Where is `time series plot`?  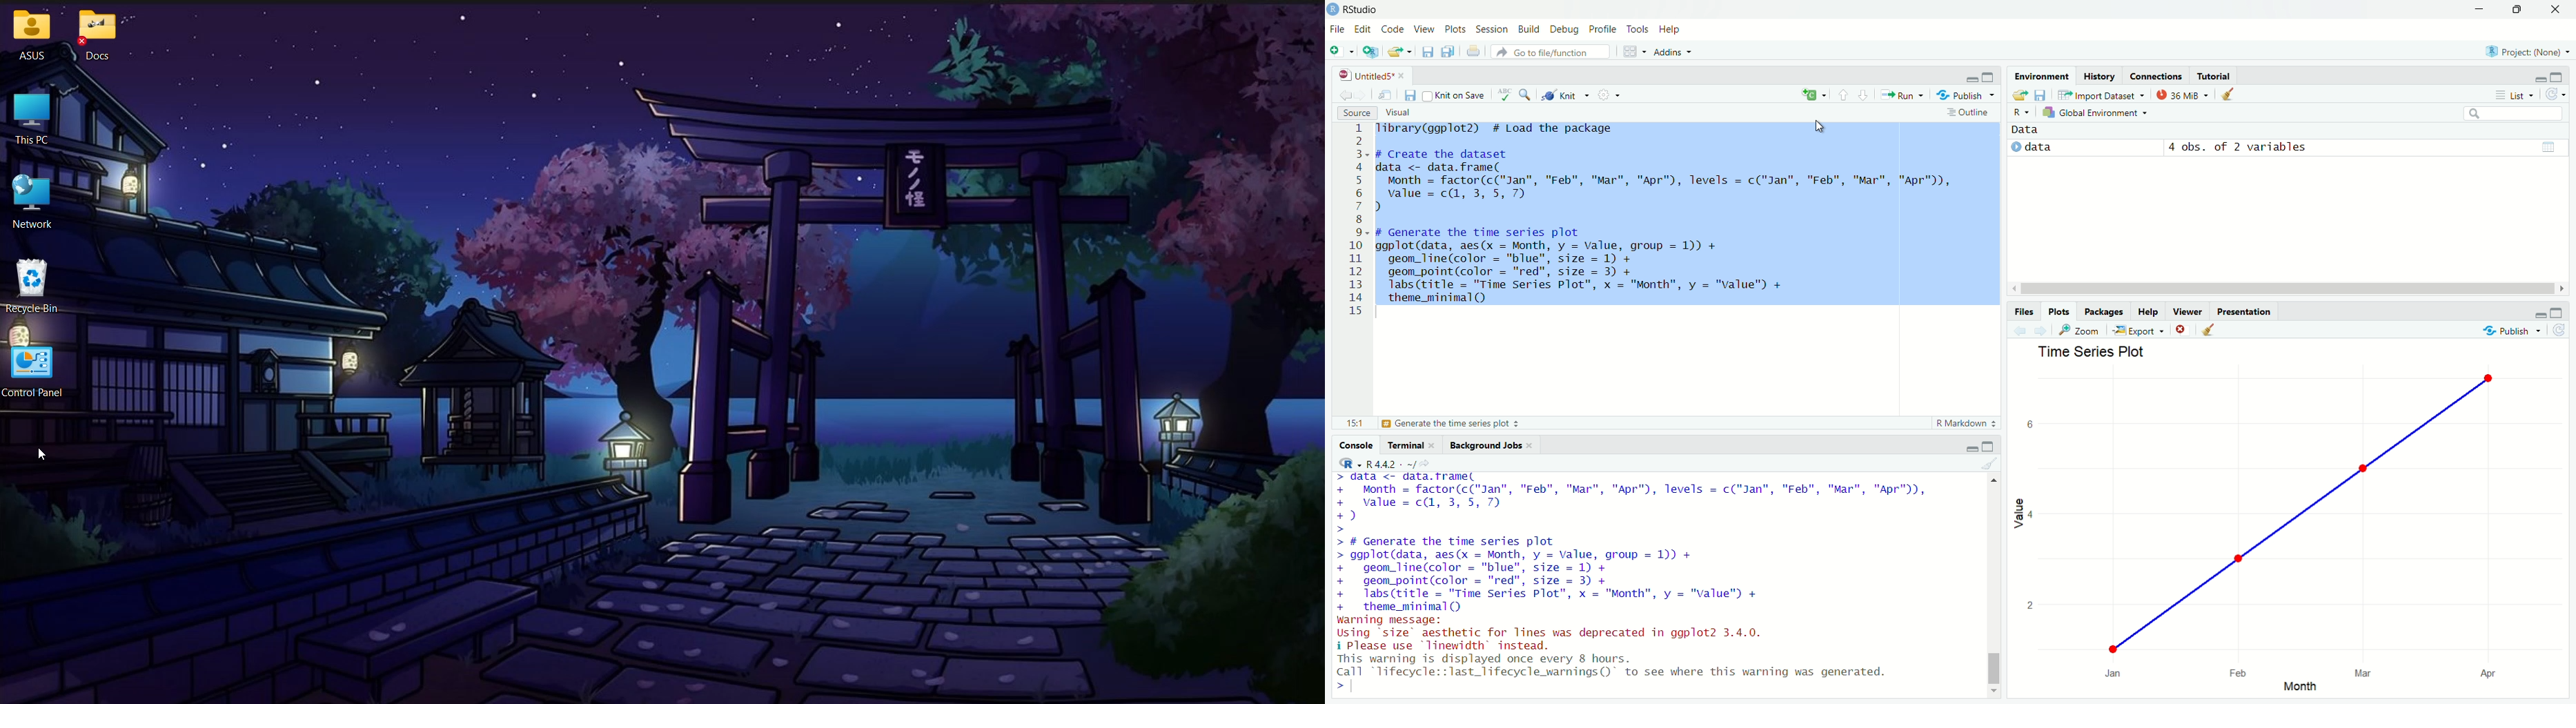
time series plot is located at coordinates (2089, 351).